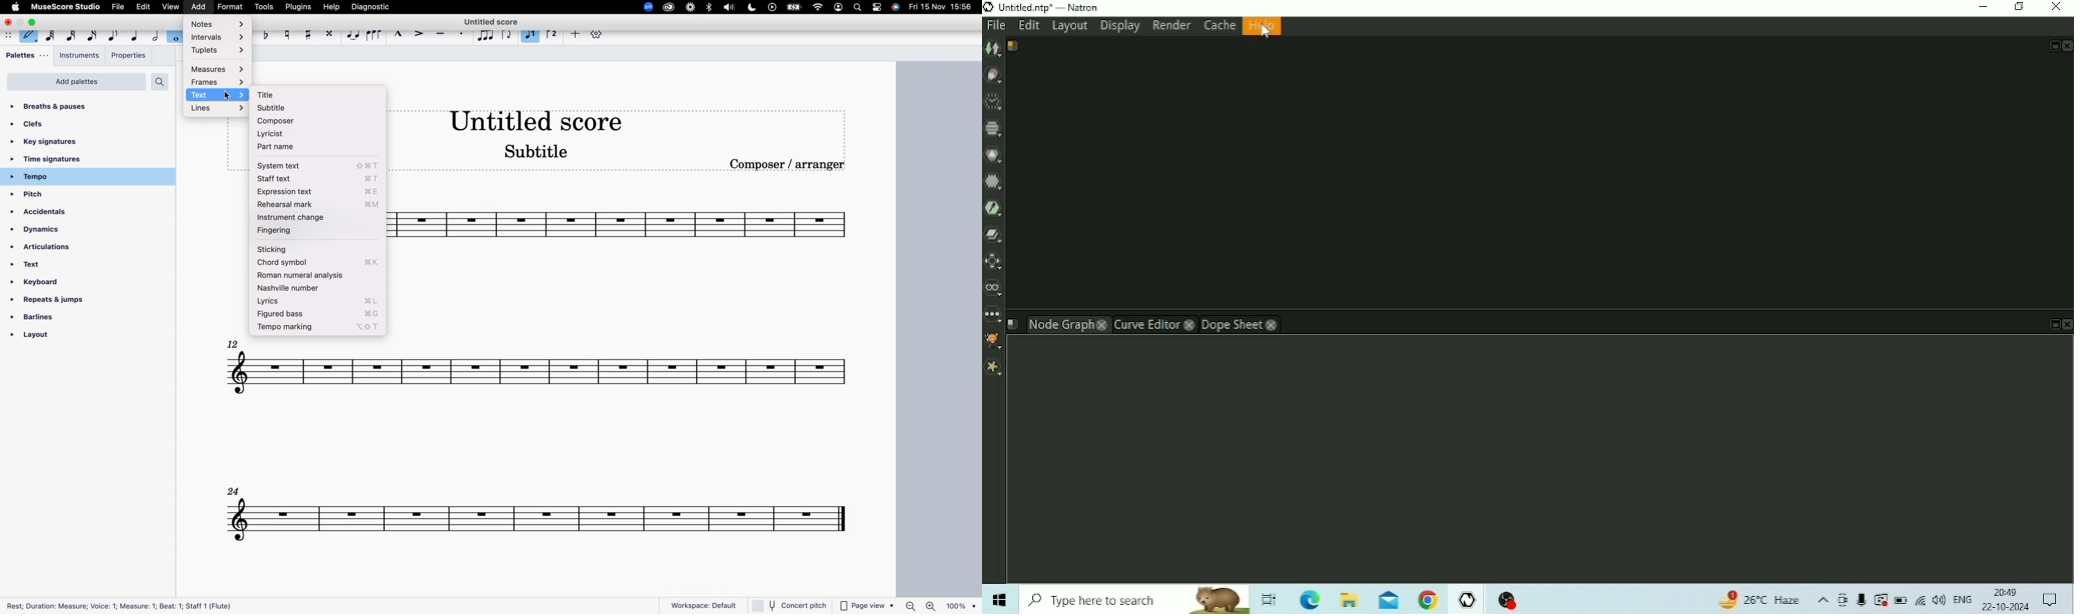  Describe the element at coordinates (216, 109) in the screenshot. I see `lines` at that location.